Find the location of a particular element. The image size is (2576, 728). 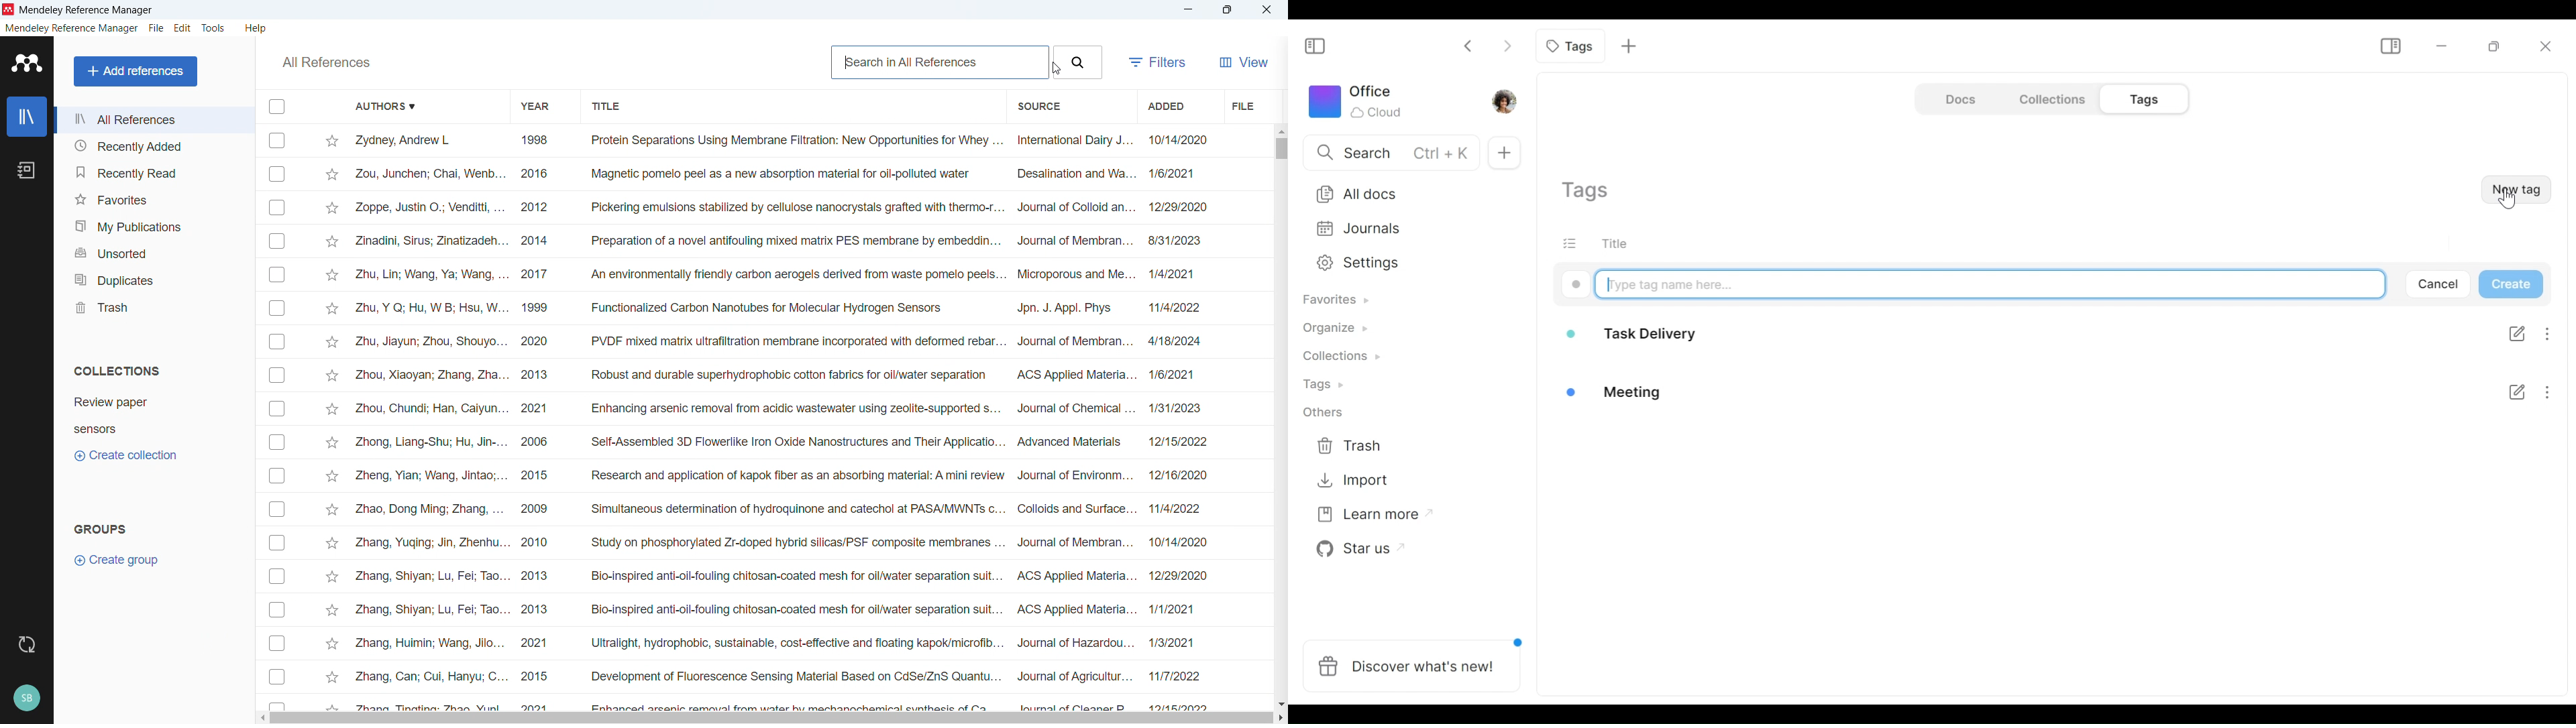

Scroll down  is located at coordinates (1280, 705).